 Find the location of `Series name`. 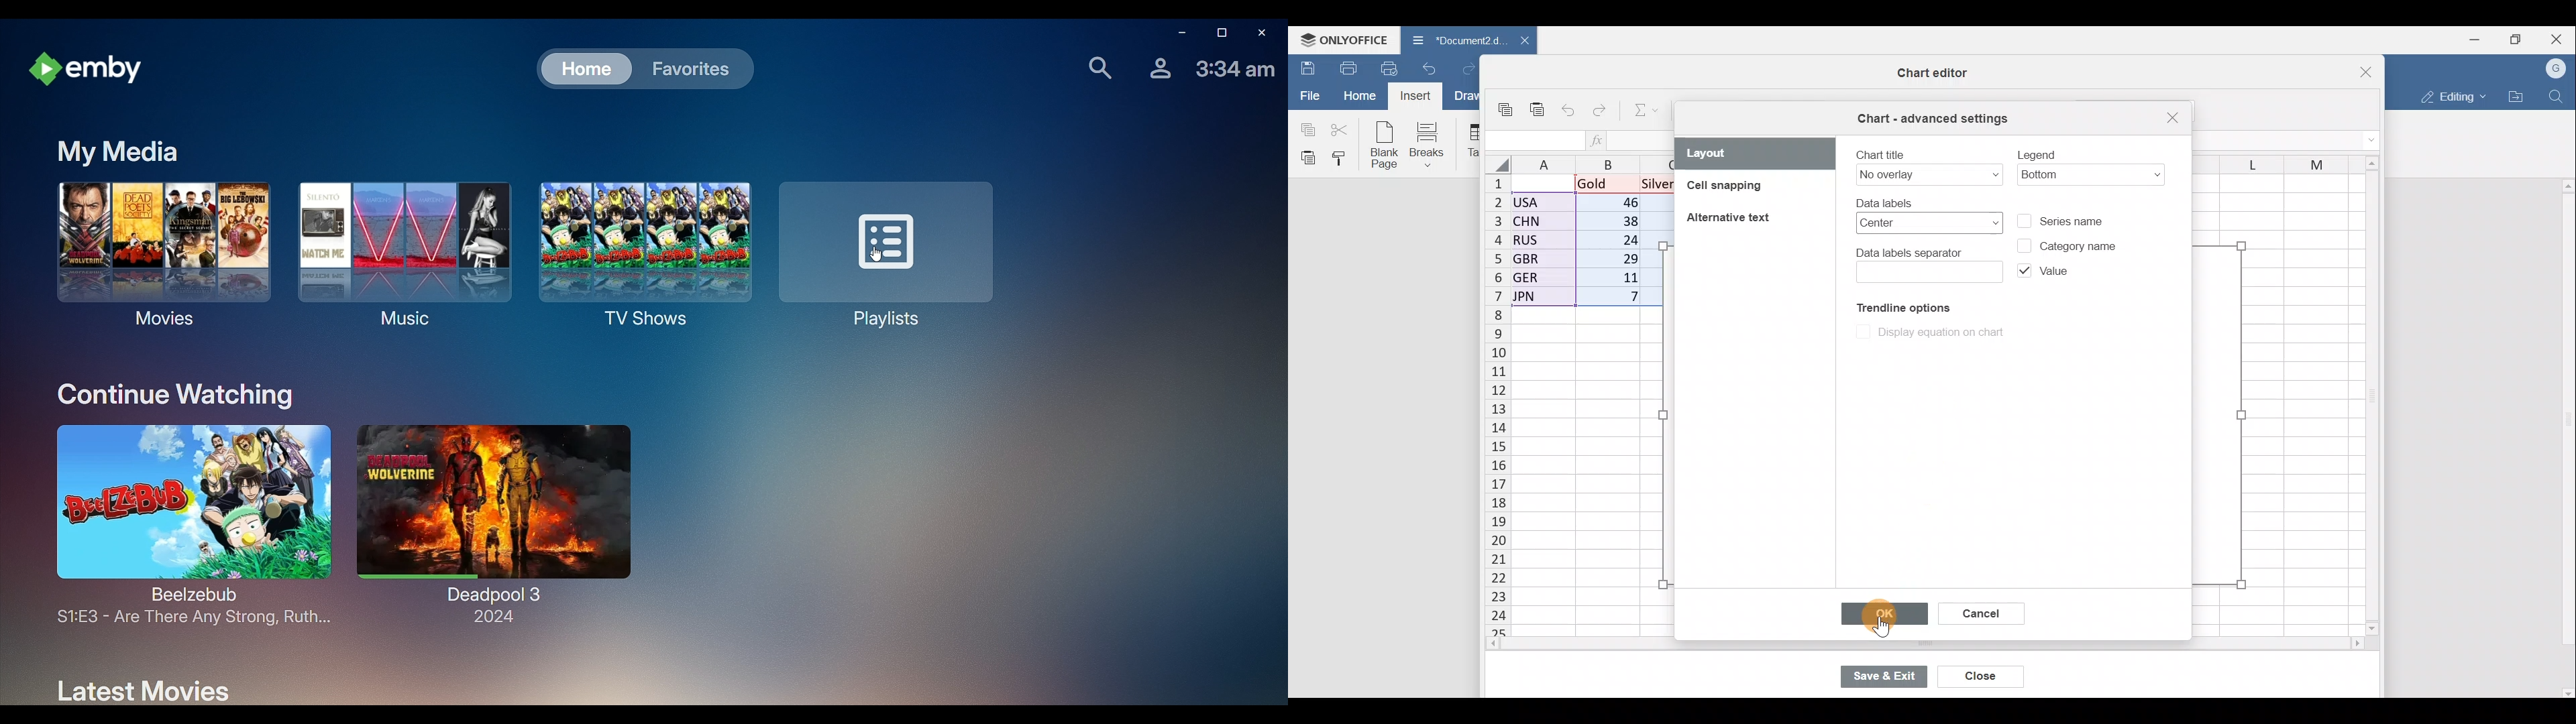

Series name is located at coordinates (2078, 219).